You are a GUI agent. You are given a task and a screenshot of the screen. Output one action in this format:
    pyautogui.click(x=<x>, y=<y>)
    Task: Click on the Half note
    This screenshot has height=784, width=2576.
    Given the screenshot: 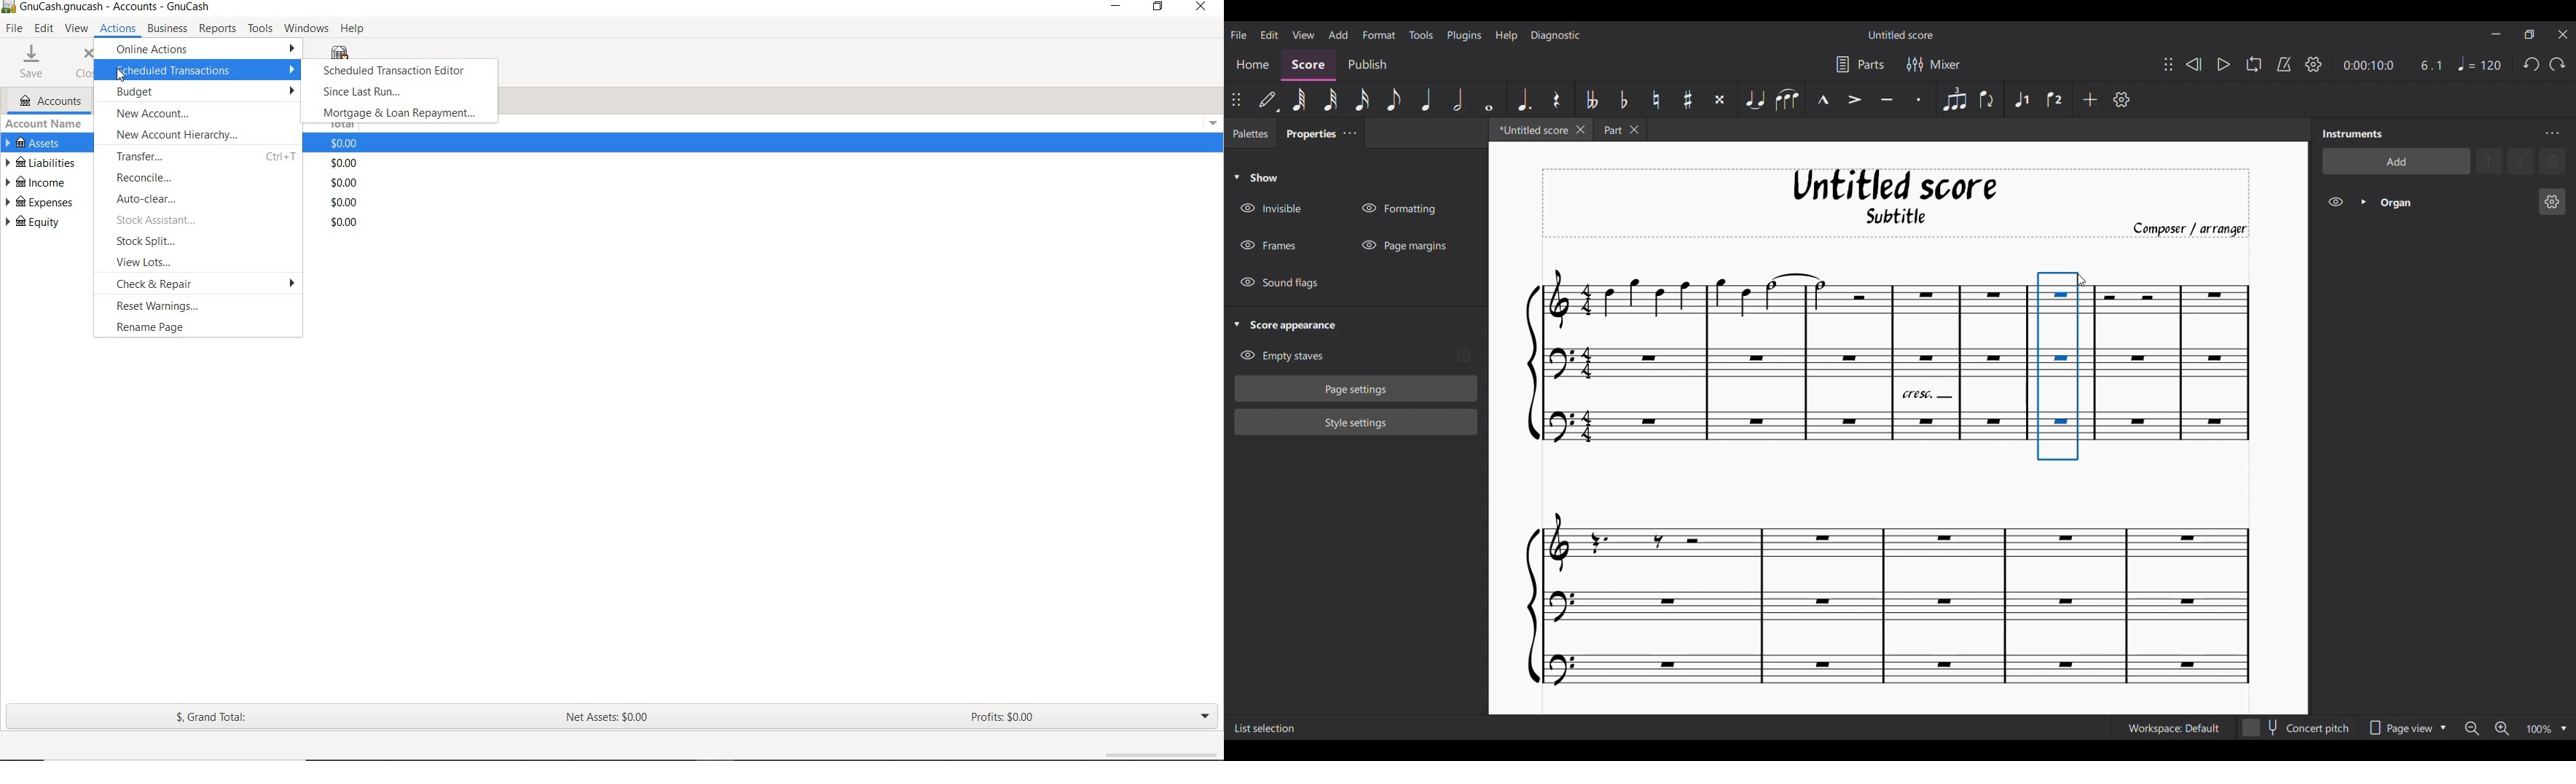 What is the action you would take?
    pyautogui.click(x=1458, y=99)
    